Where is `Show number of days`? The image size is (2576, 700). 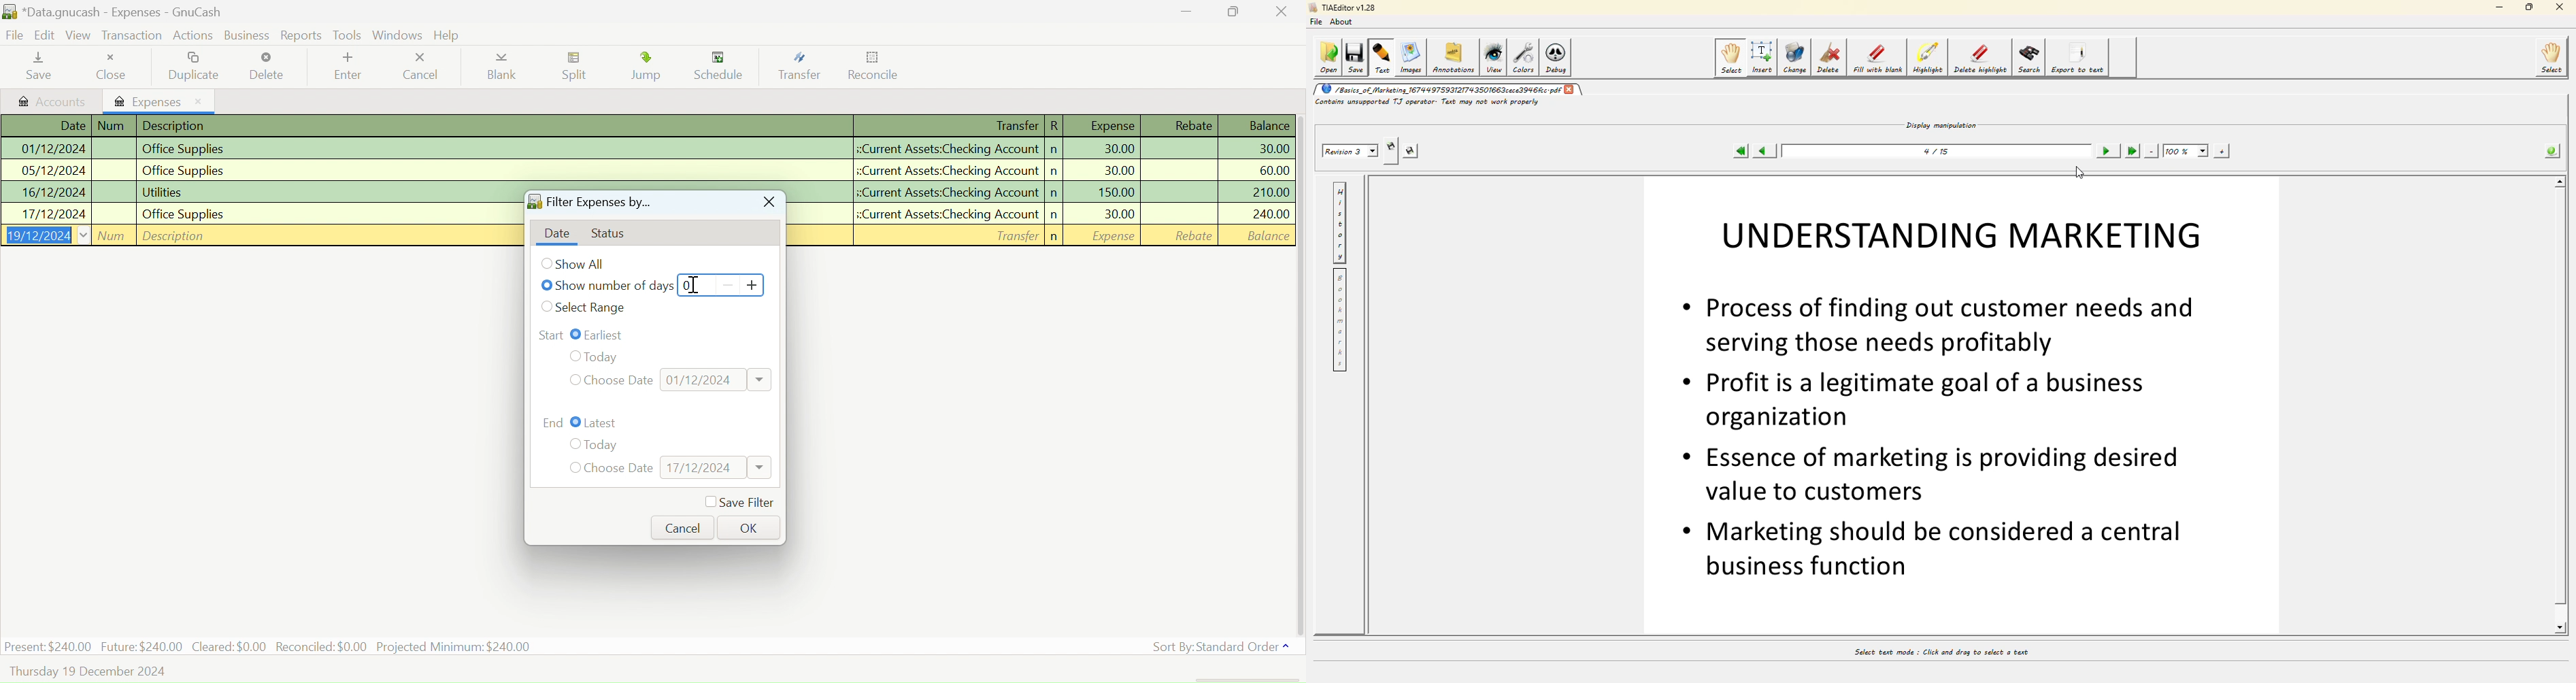 Show number of days is located at coordinates (616, 287).